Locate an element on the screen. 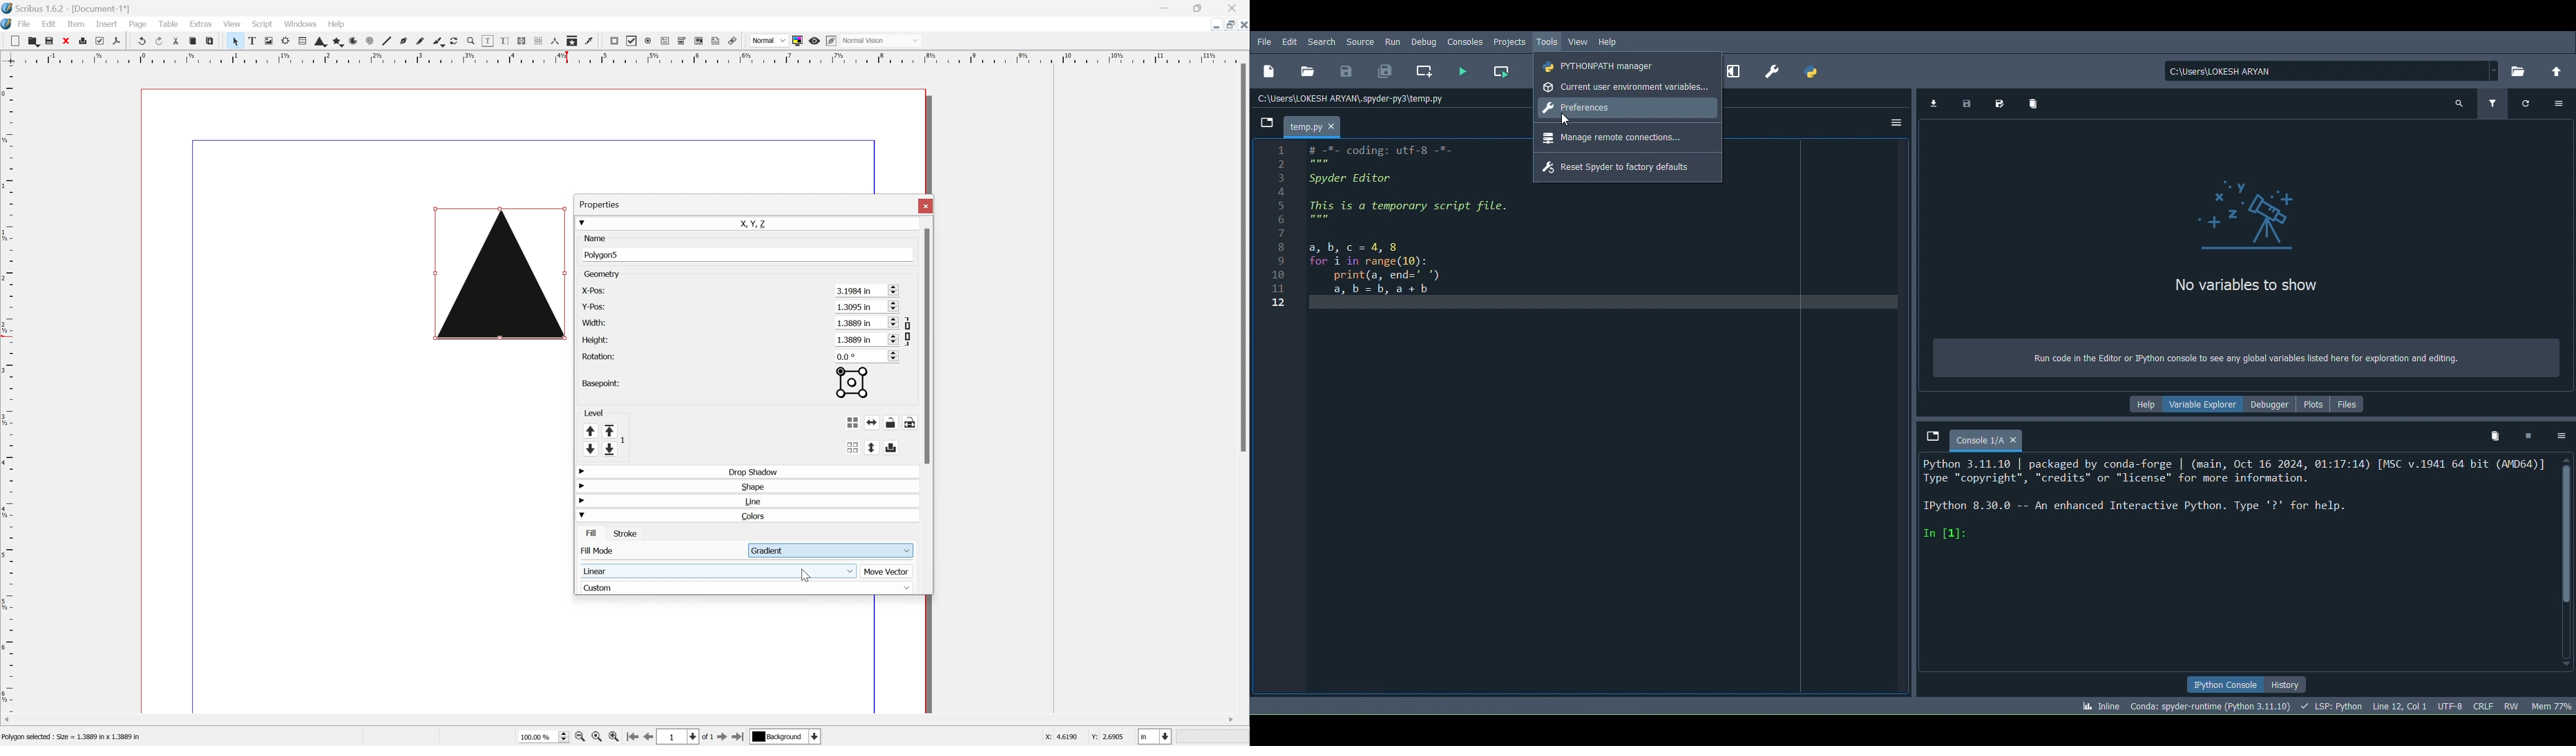 The height and width of the screenshot is (756, 2576). Plots is located at coordinates (2317, 405).